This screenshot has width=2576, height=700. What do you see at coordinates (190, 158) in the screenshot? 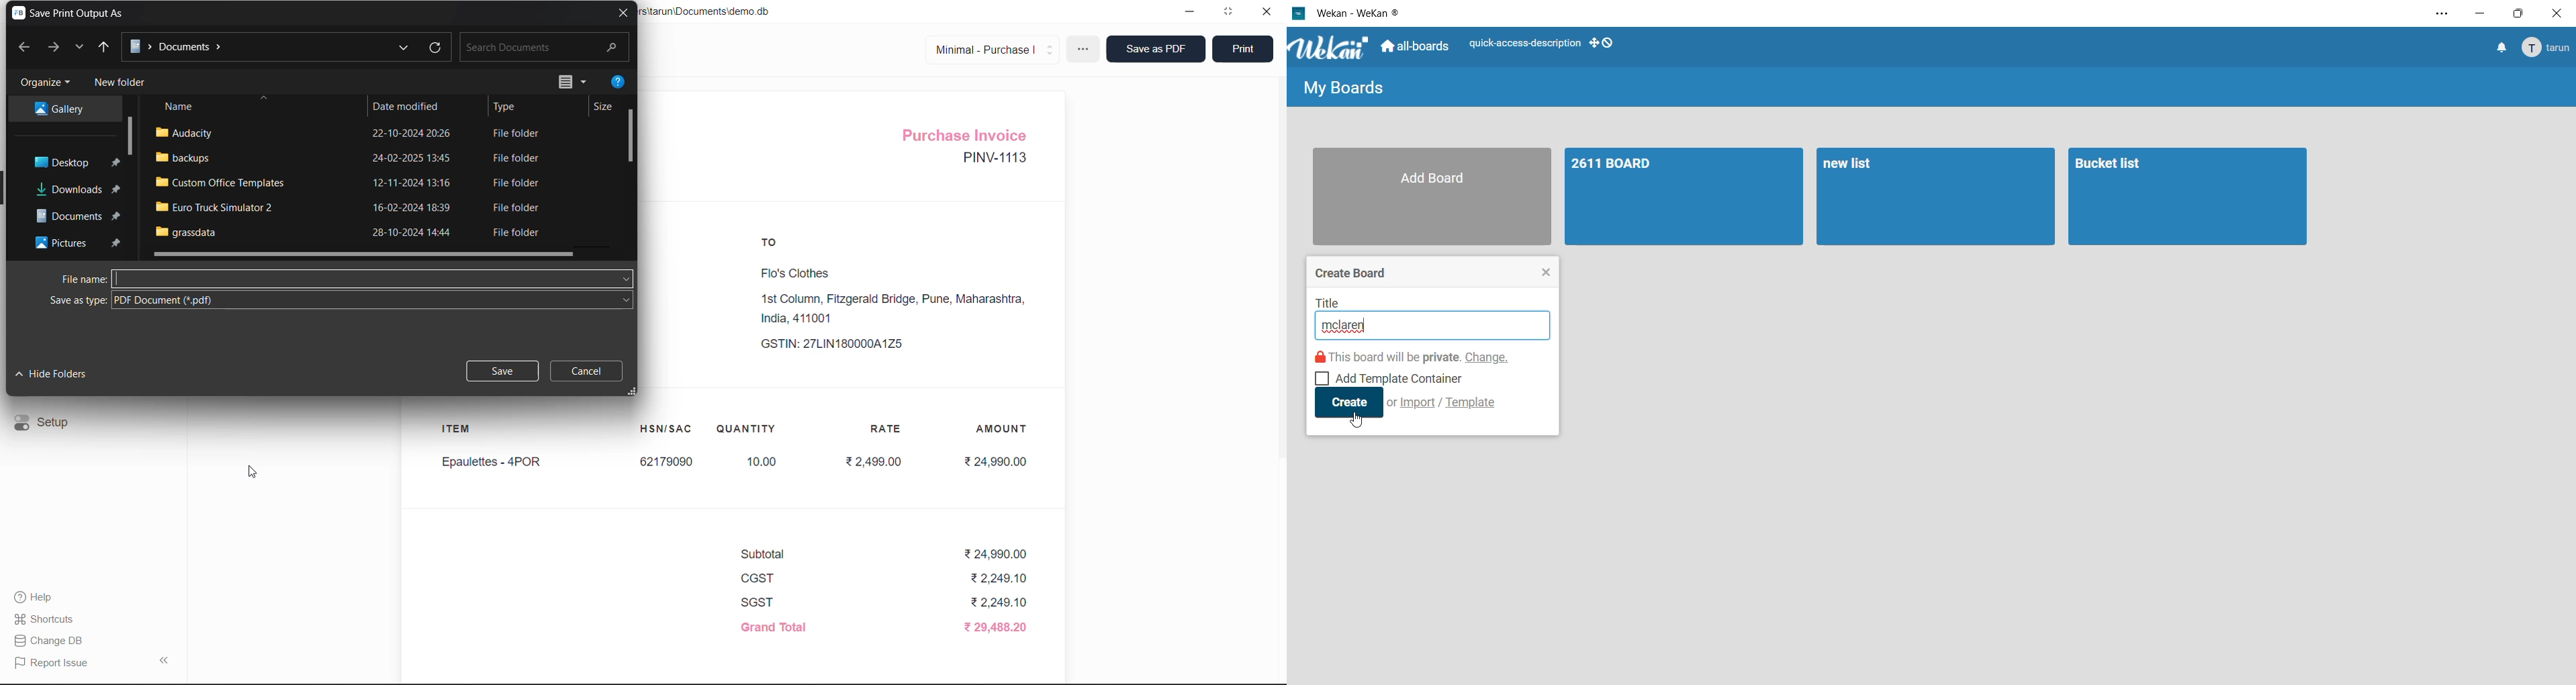
I see `backups` at bounding box center [190, 158].